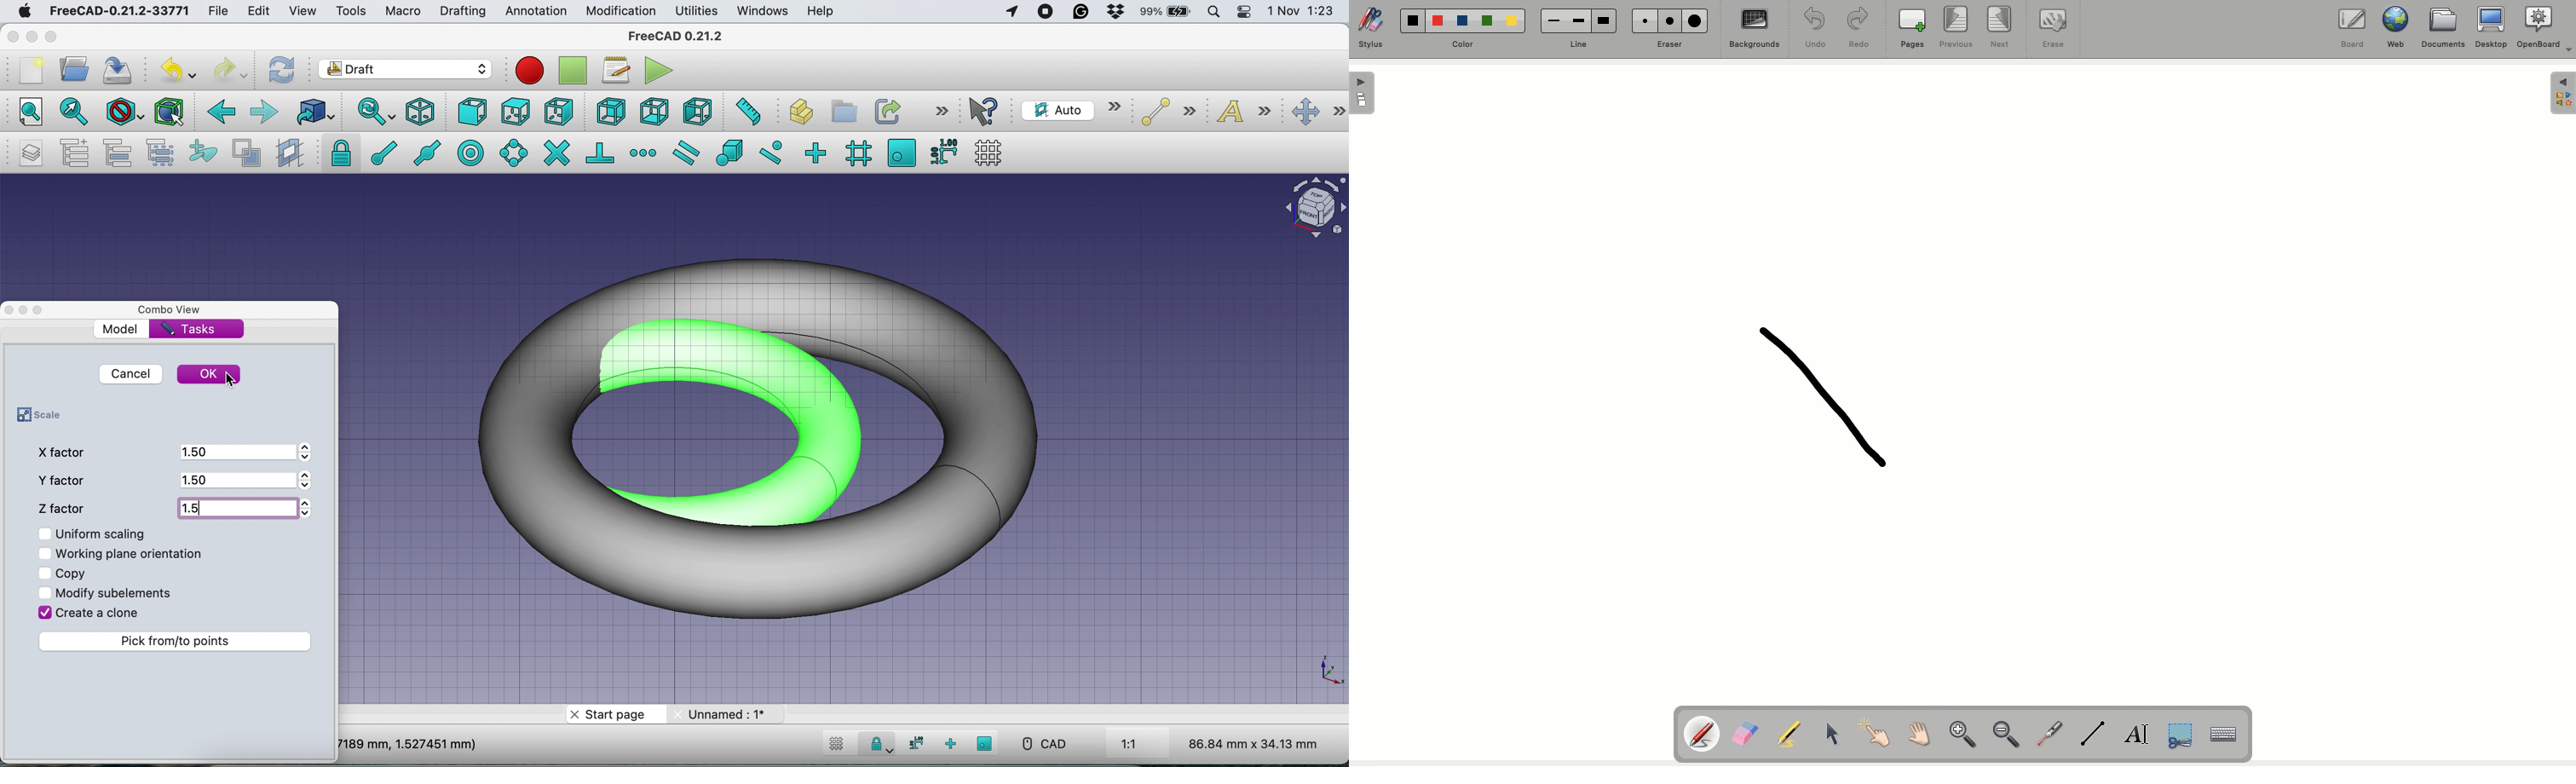  What do you see at coordinates (122, 114) in the screenshot?
I see `draw style` at bounding box center [122, 114].